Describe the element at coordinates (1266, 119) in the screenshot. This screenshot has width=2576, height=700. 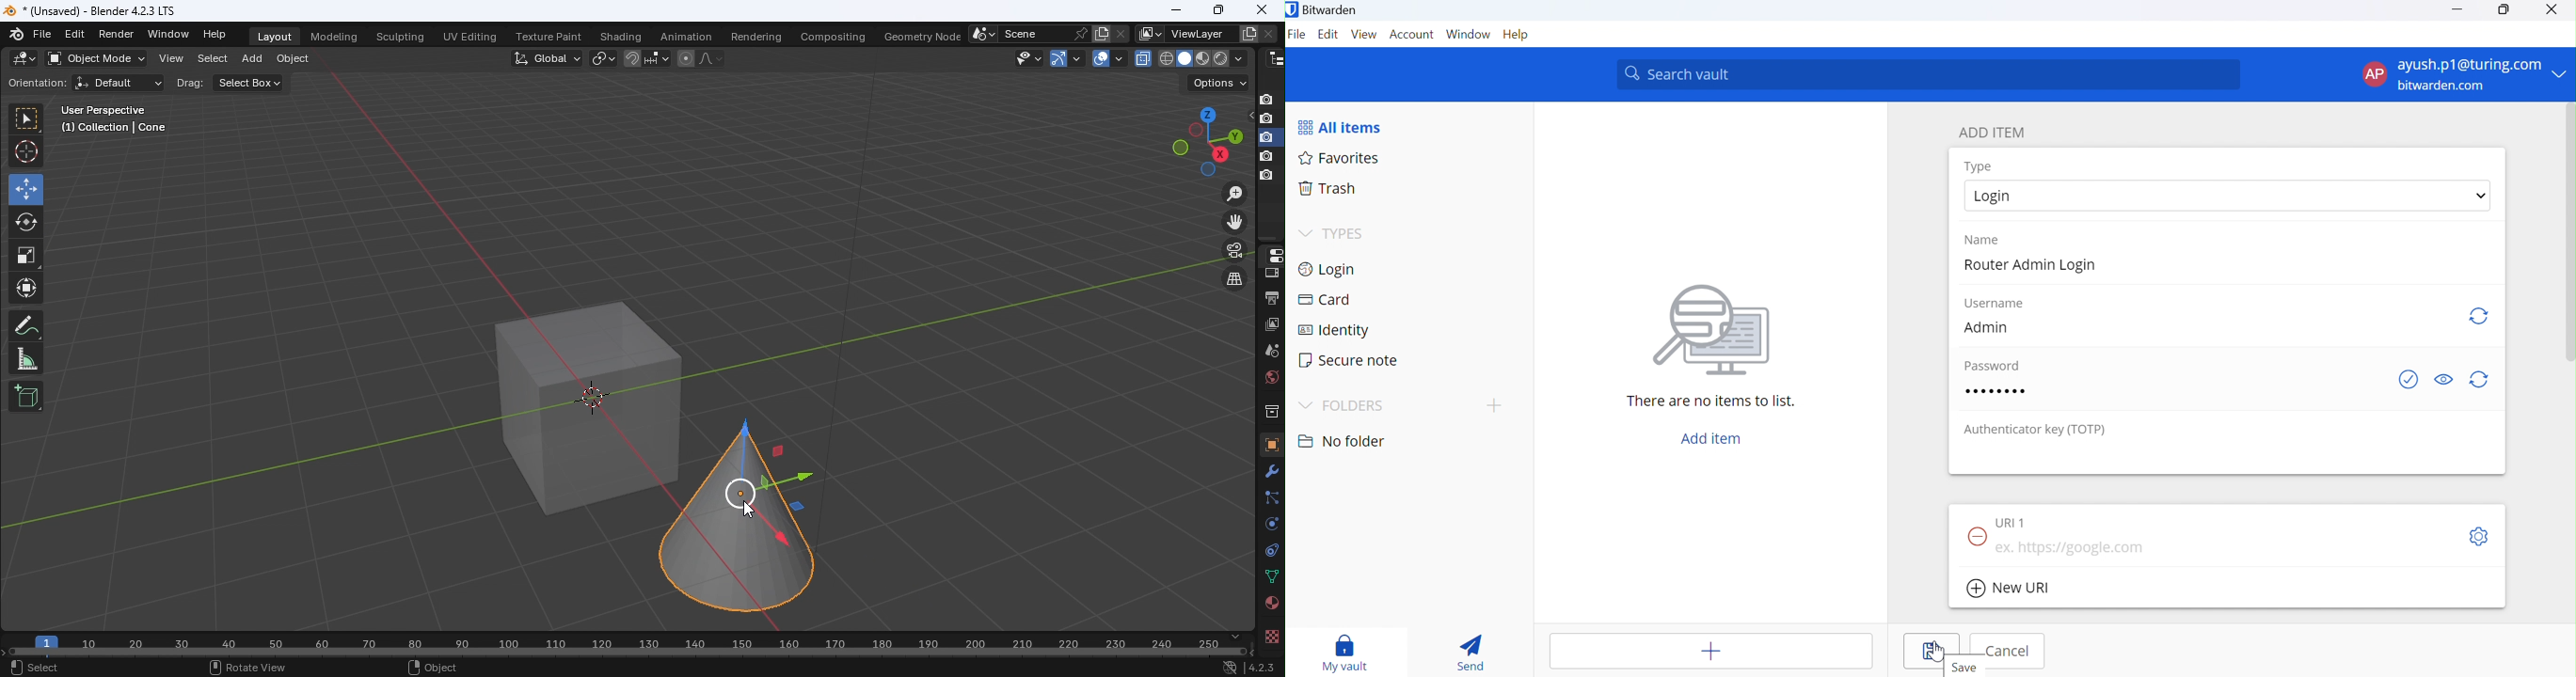
I see `disable in renders` at that location.